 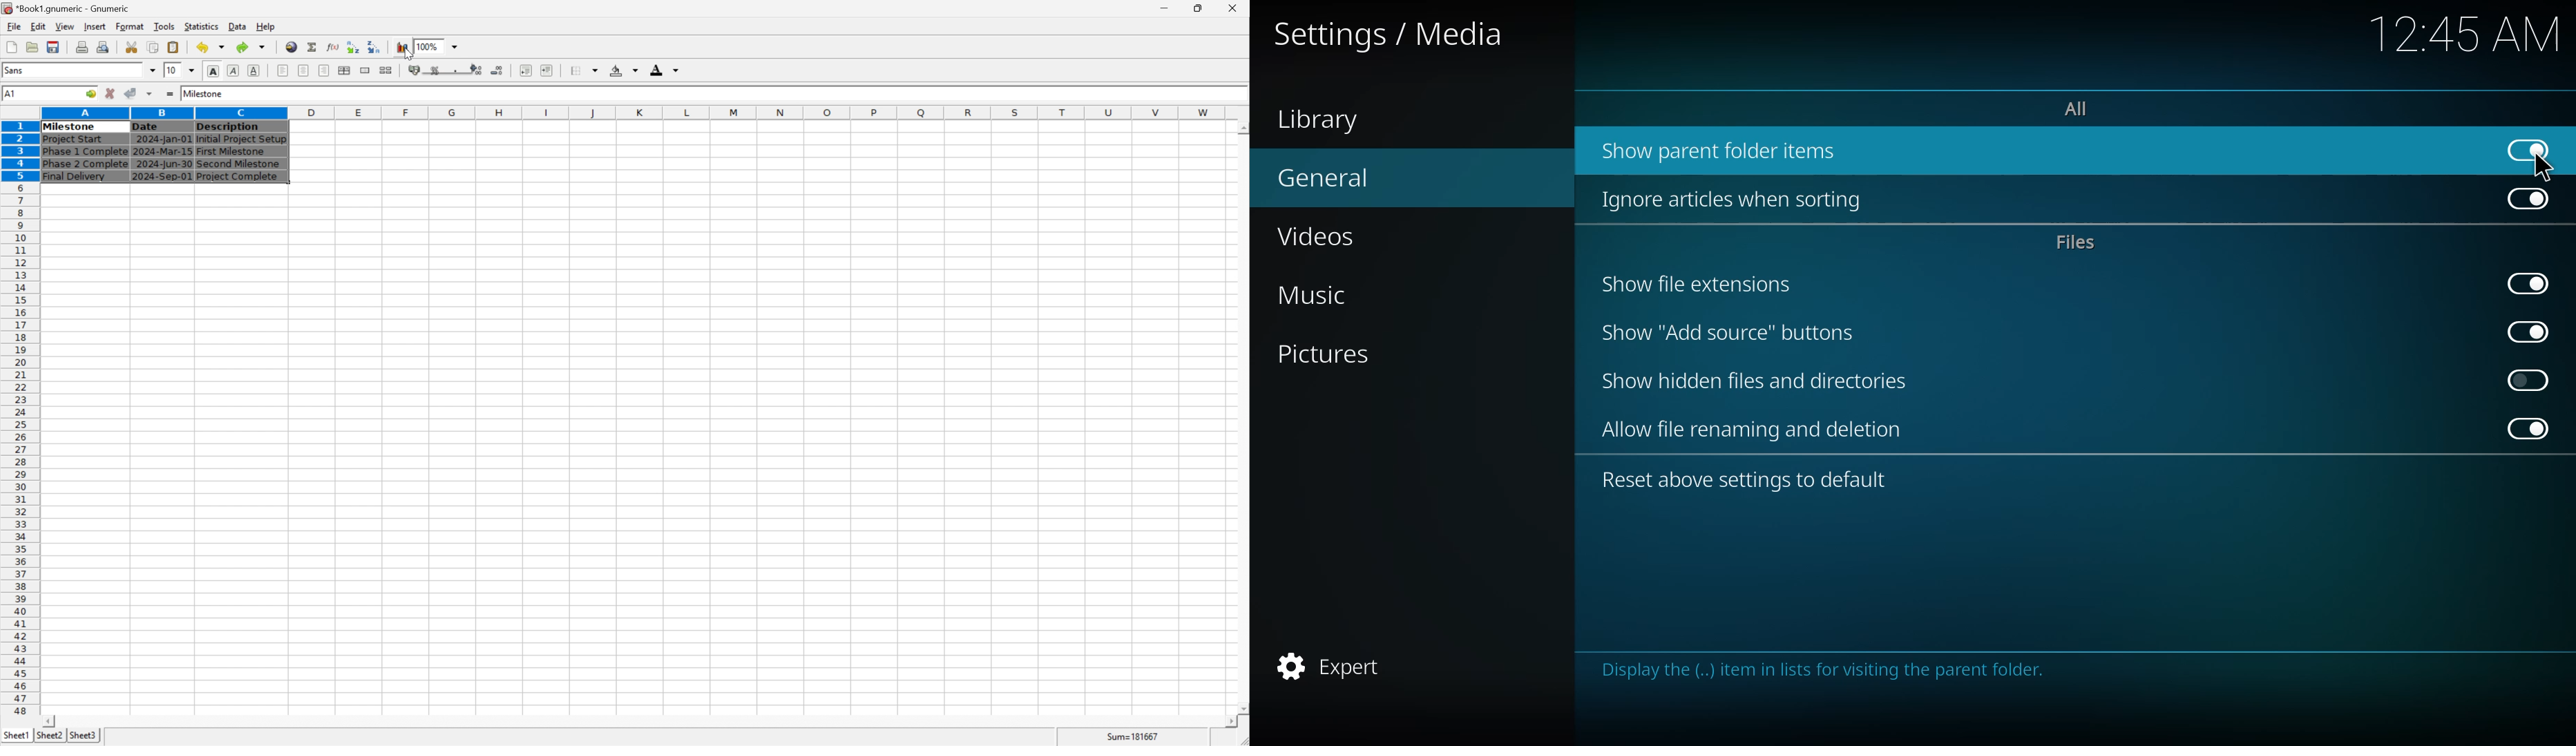 What do you see at coordinates (456, 46) in the screenshot?
I see `drop down` at bounding box center [456, 46].